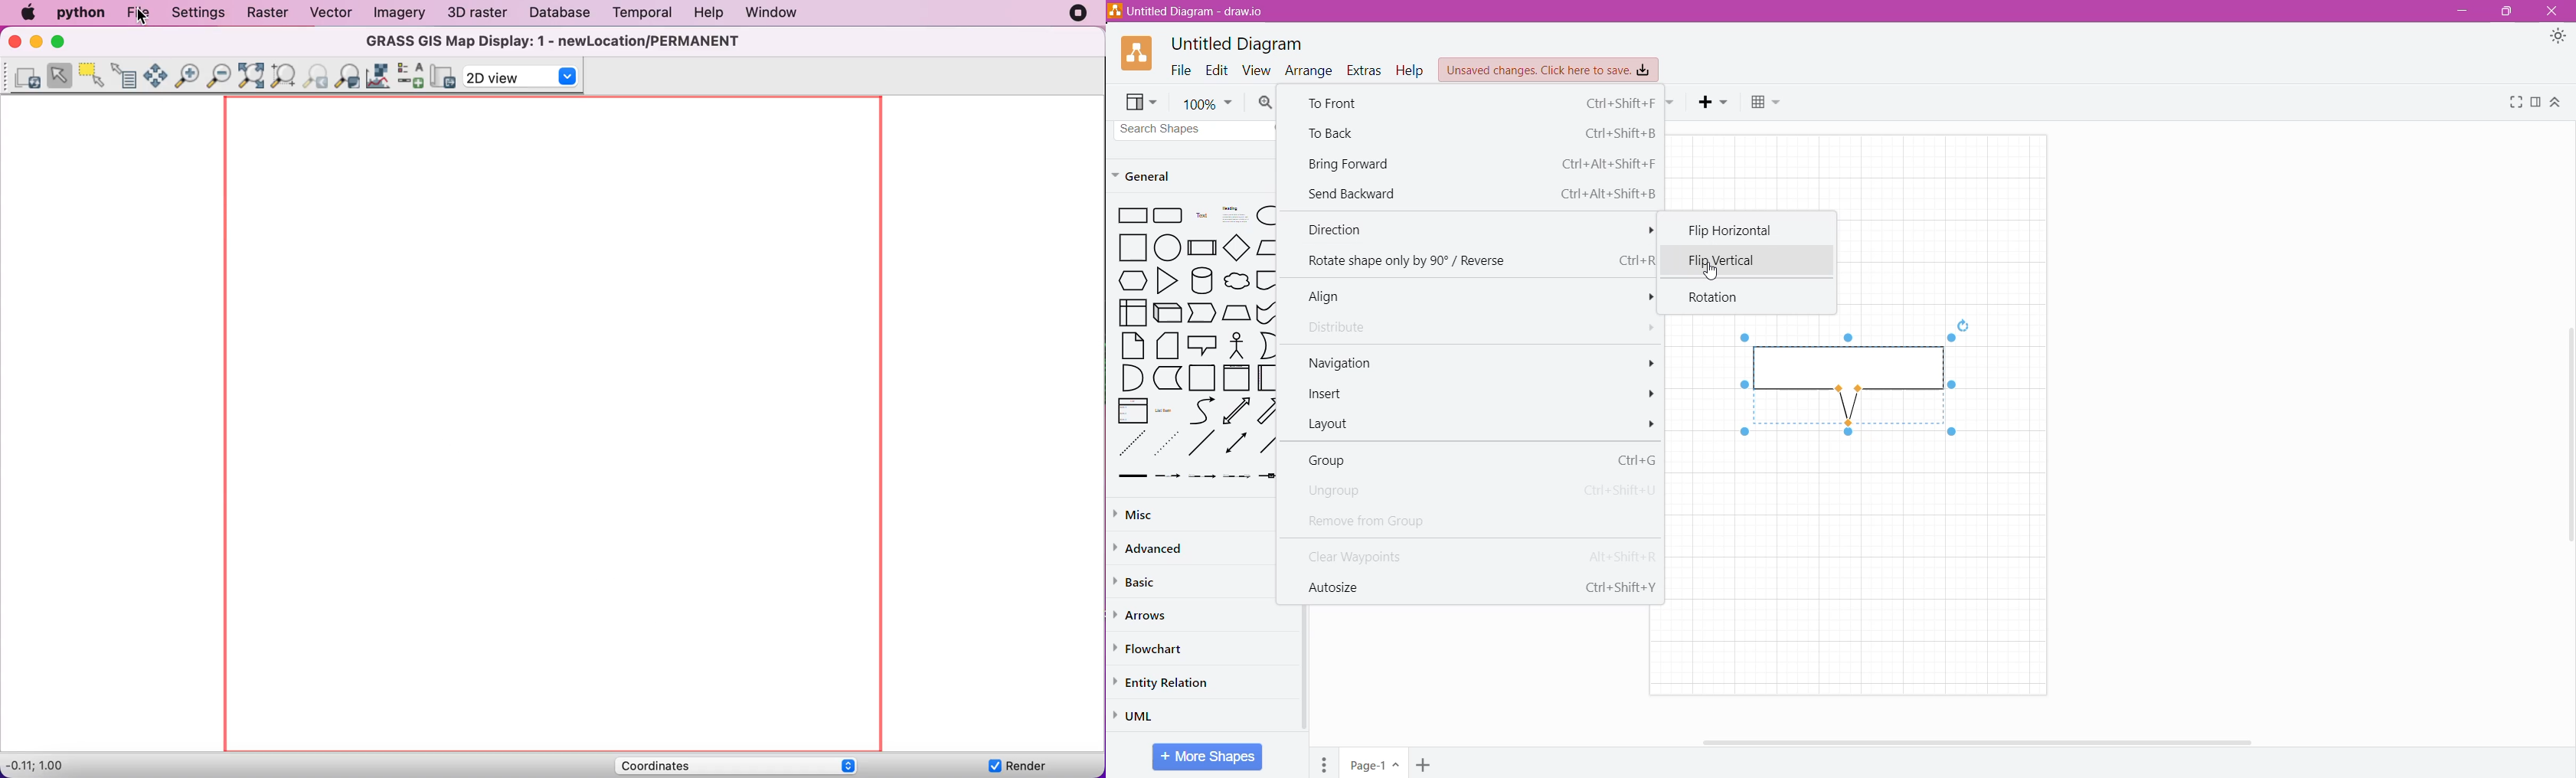 The height and width of the screenshot is (784, 2576). I want to click on Shape on canvas, so click(1846, 386).